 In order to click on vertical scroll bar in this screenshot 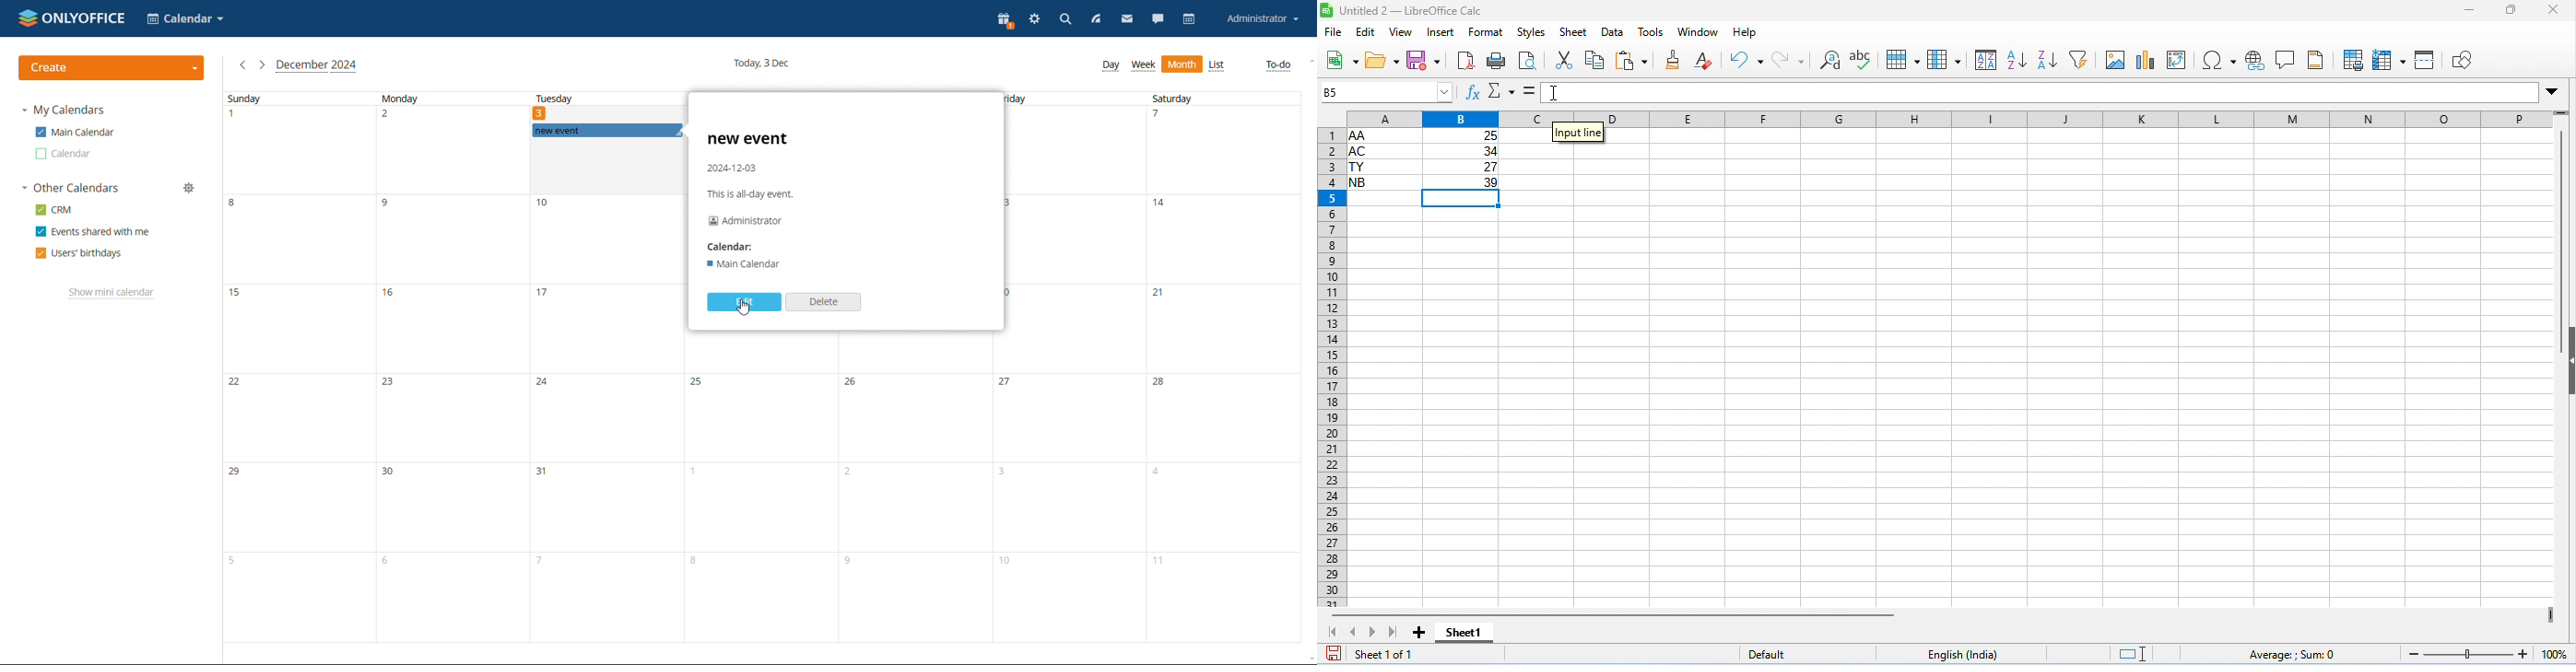, I will do `click(2564, 223)`.